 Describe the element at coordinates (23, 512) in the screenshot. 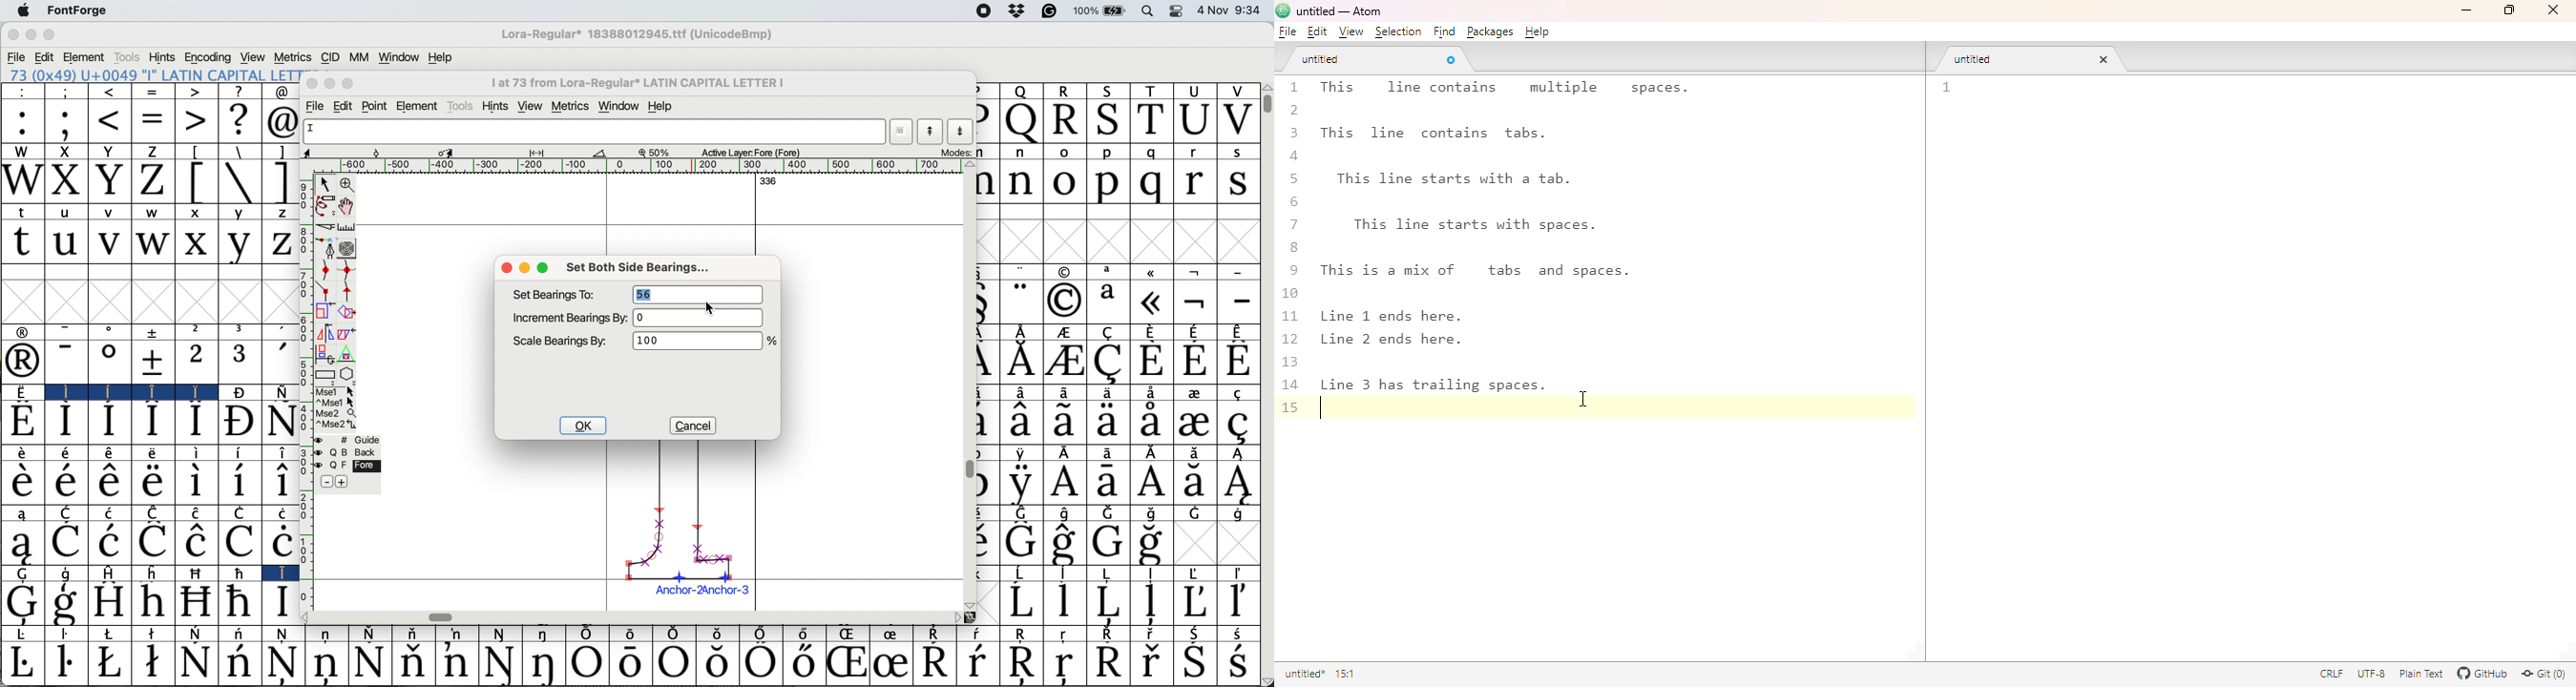

I see `a` at that location.